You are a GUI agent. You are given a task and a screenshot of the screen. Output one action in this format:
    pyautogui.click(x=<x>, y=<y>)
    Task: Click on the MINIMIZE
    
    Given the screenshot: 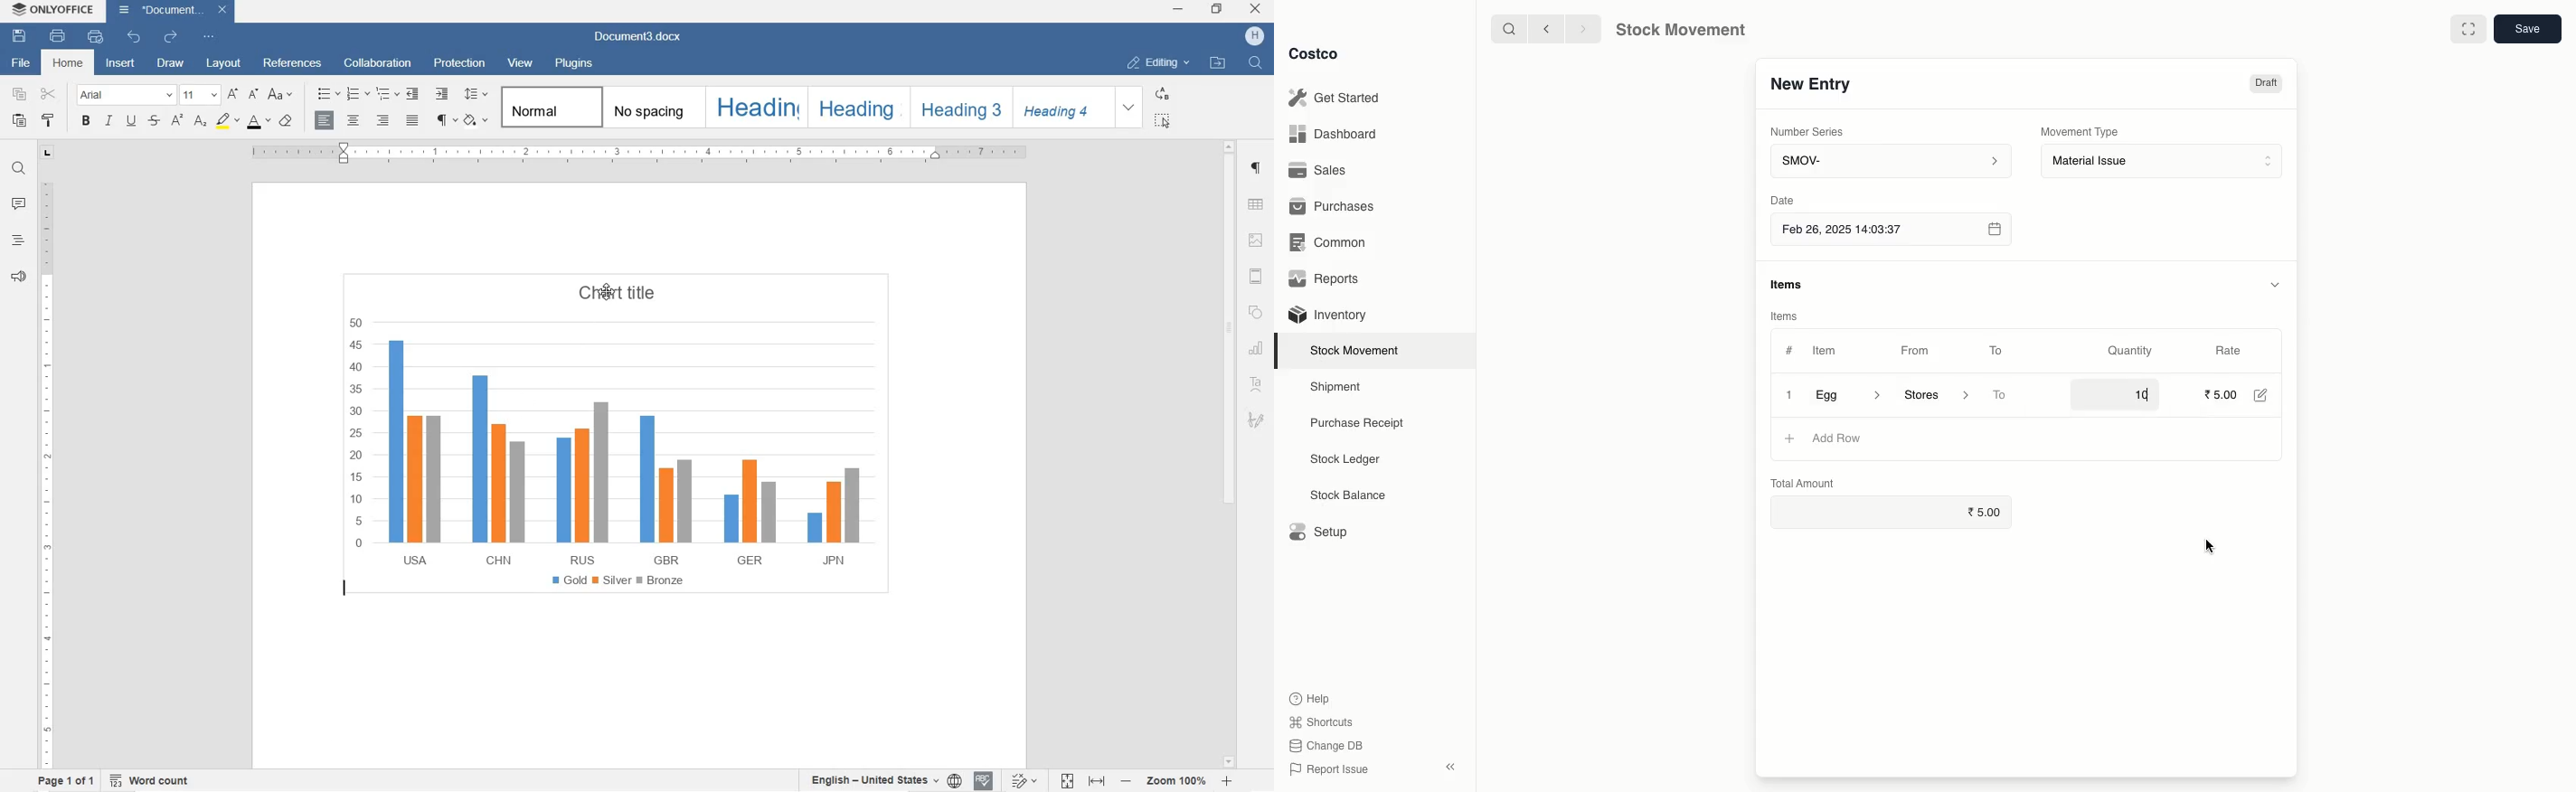 What is the action you would take?
    pyautogui.click(x=1180, y=10)
    